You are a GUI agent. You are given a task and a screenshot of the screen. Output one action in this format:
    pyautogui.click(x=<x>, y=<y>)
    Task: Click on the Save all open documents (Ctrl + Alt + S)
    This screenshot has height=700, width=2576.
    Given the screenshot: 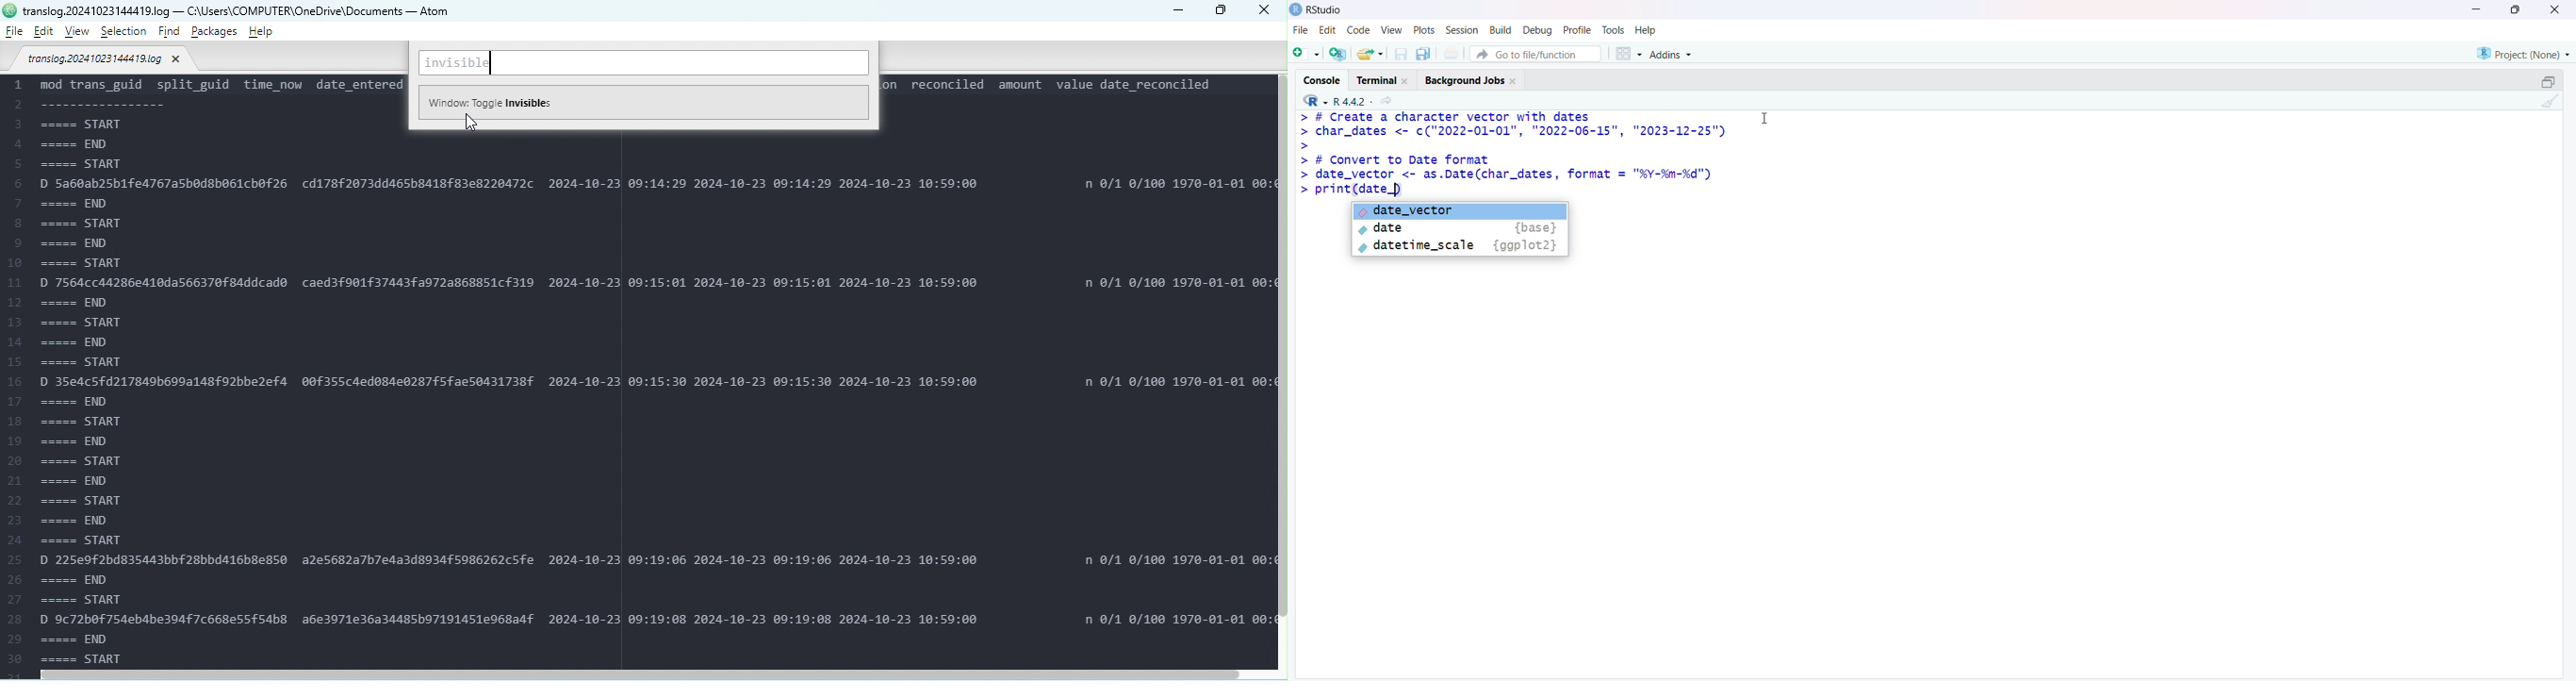 What is the action you would take?
    pyautogui.click(x=1427, y=52)
    